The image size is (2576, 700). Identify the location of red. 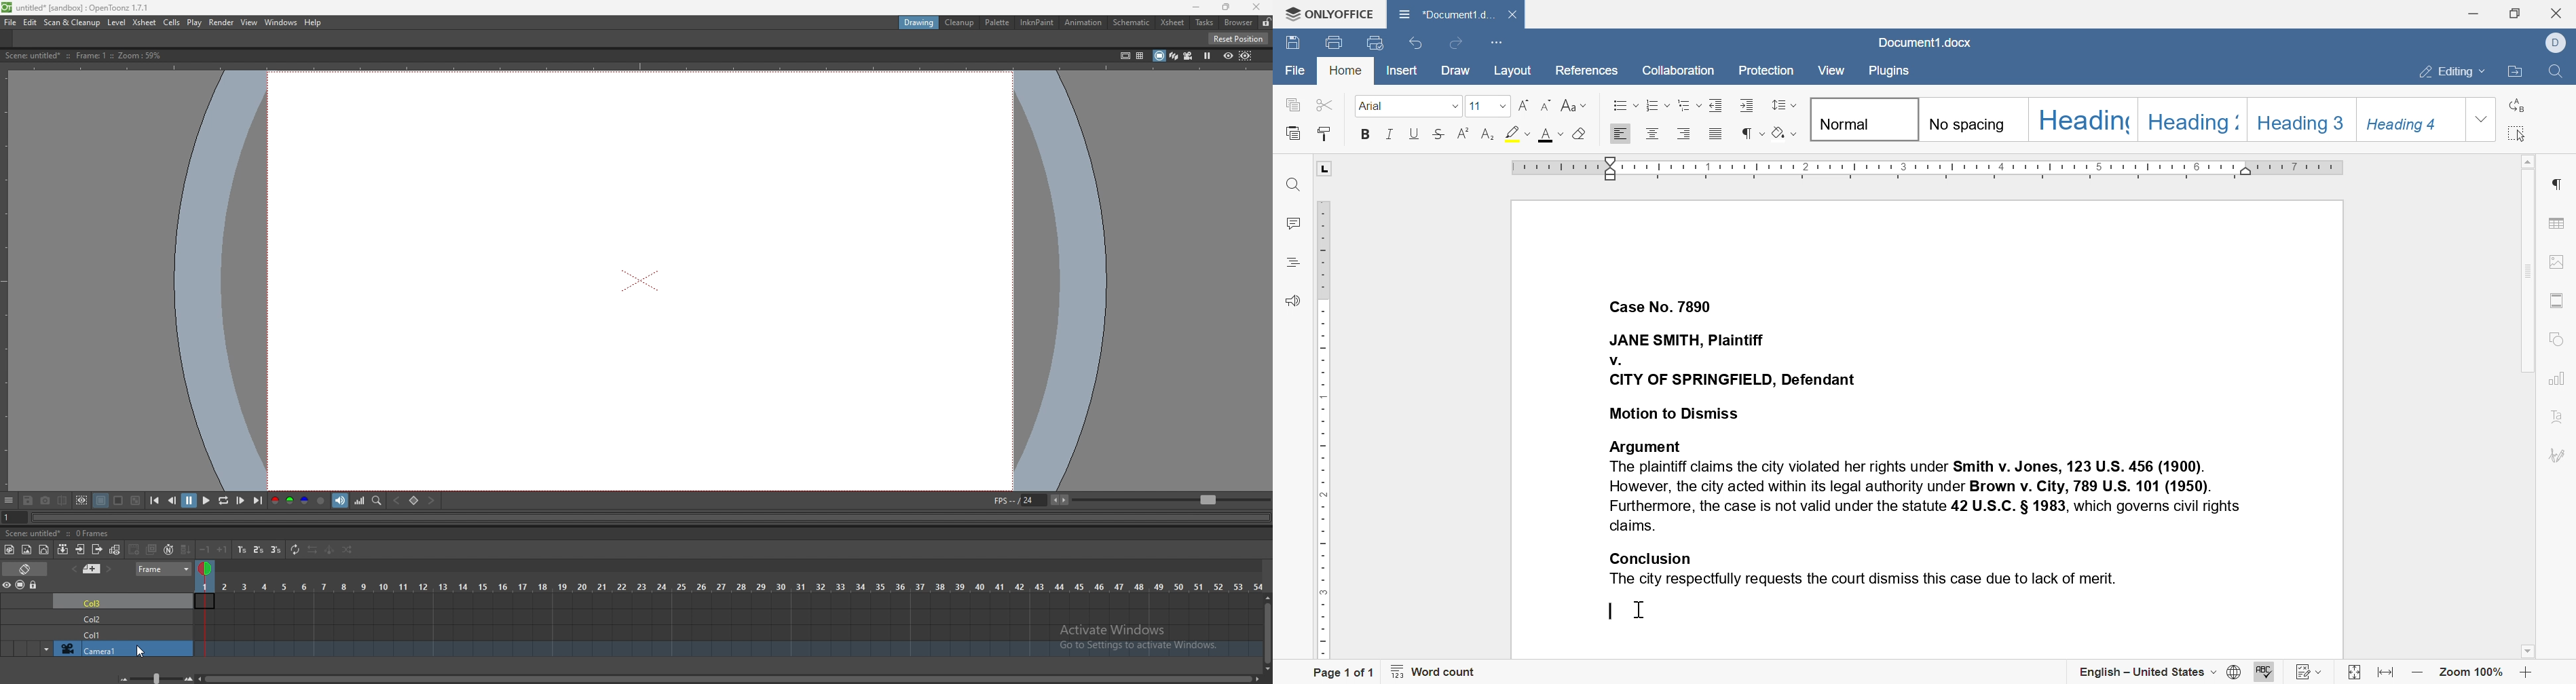
(274, 500).